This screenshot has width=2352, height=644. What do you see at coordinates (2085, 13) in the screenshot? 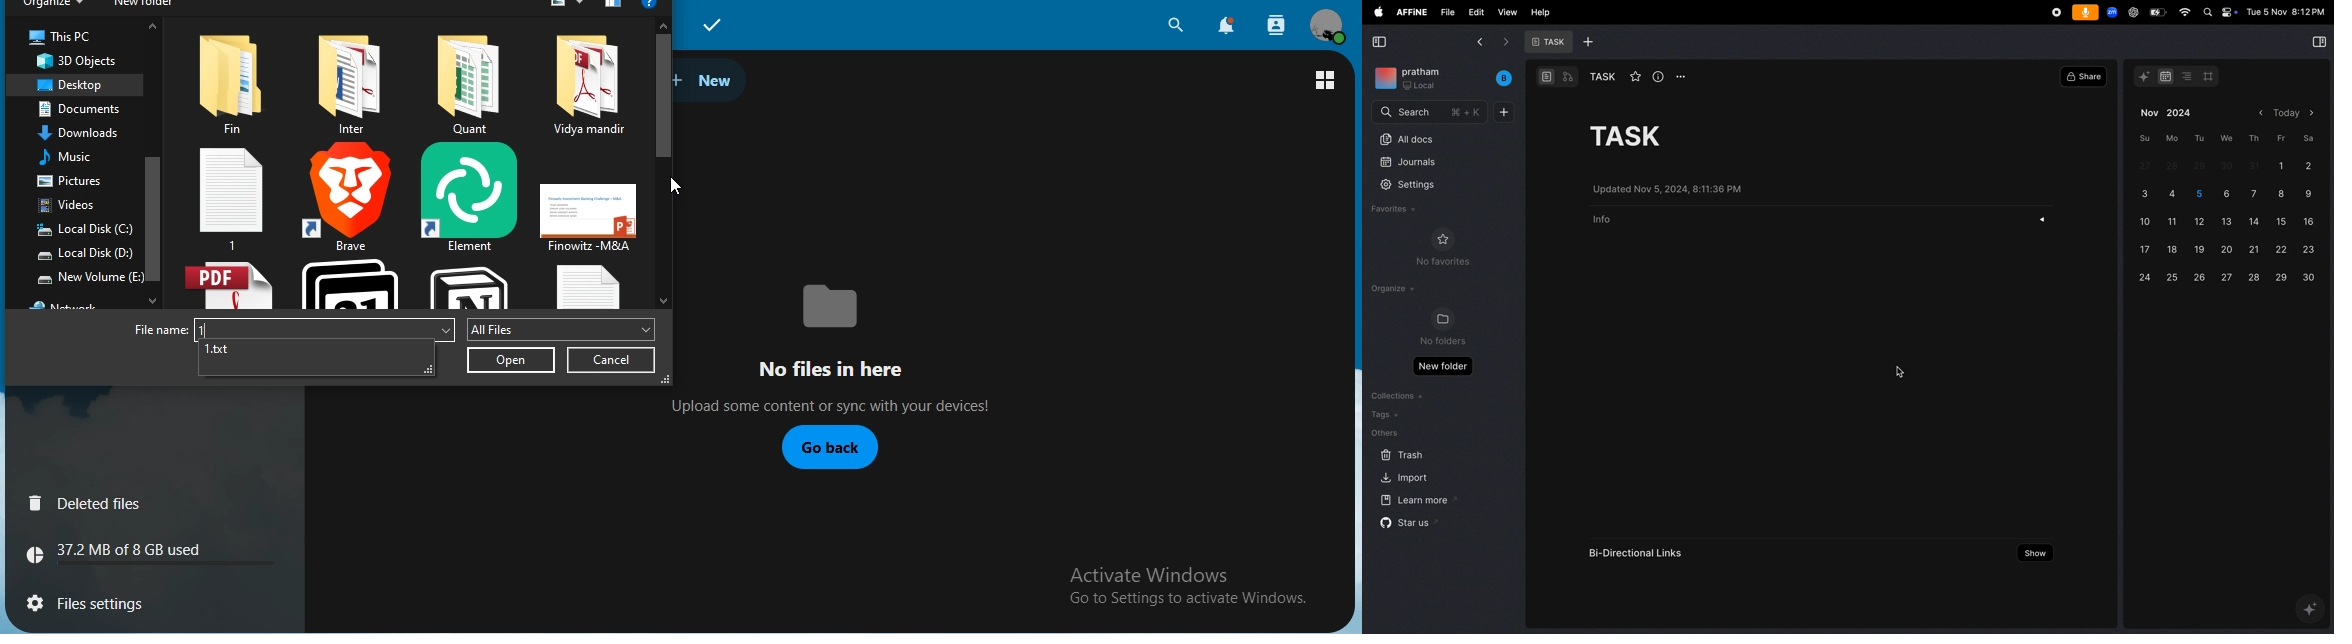
I see `microphone` at bounding box center [2085, 13].